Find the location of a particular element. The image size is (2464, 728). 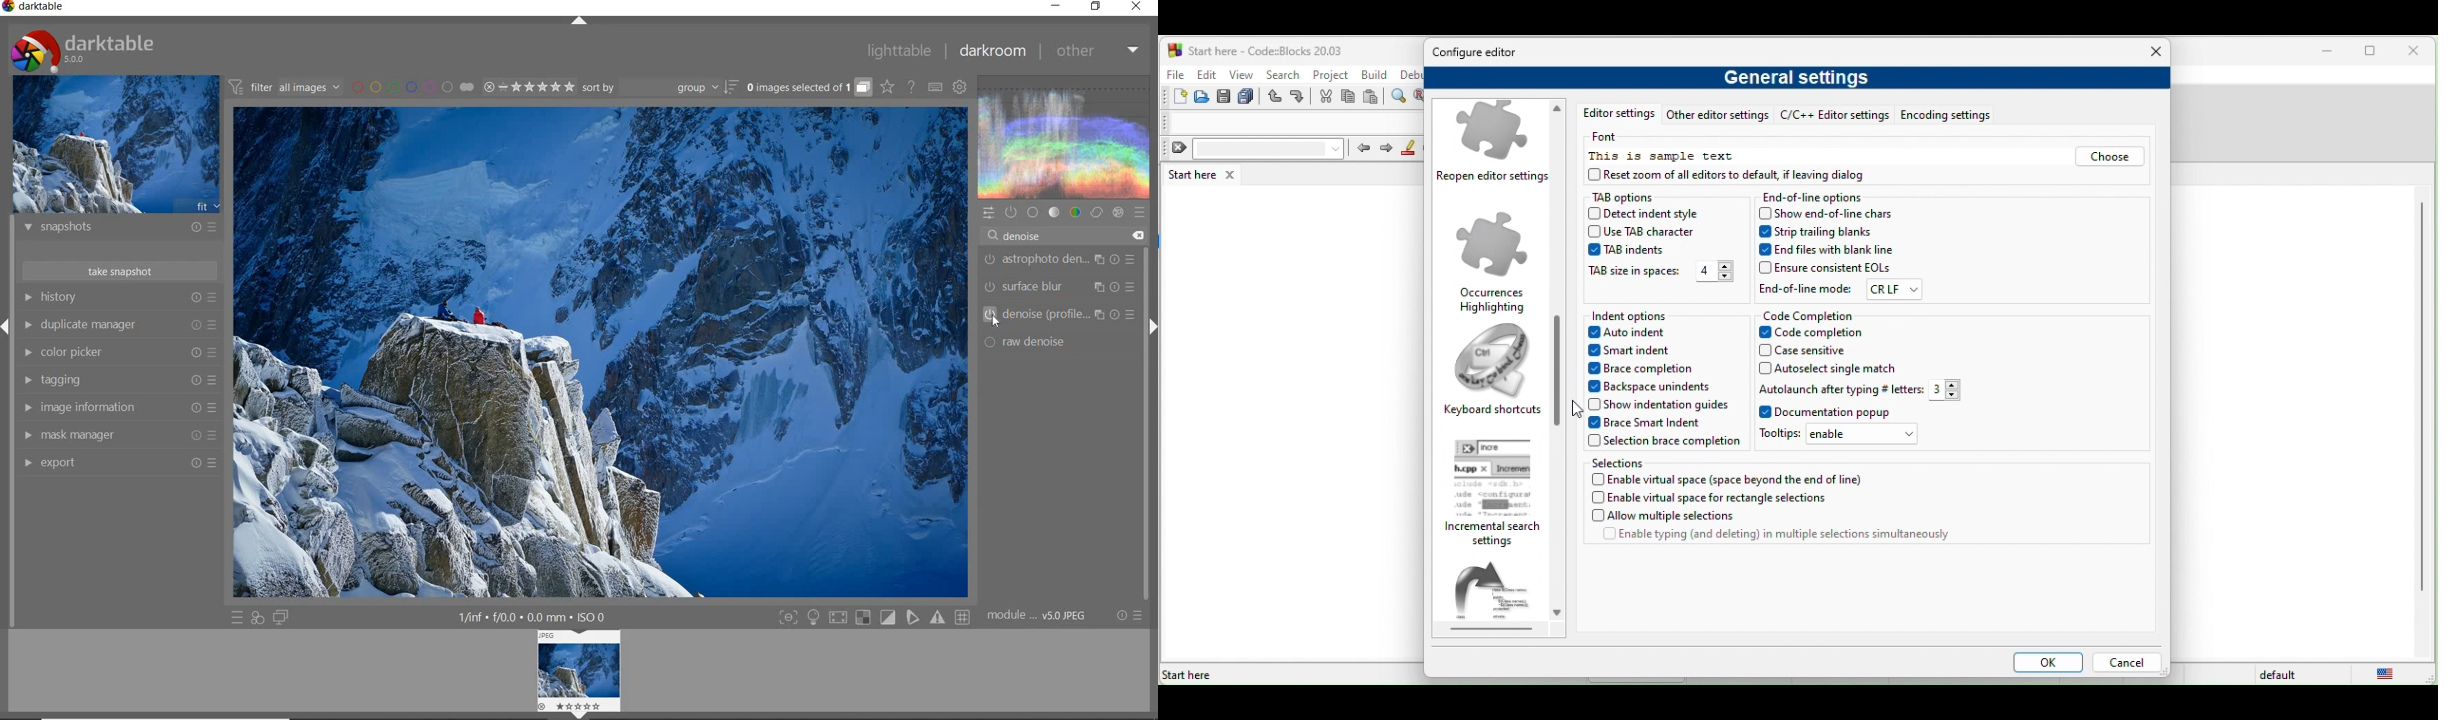

selection brace completion is located at coordinates (1664, 443).